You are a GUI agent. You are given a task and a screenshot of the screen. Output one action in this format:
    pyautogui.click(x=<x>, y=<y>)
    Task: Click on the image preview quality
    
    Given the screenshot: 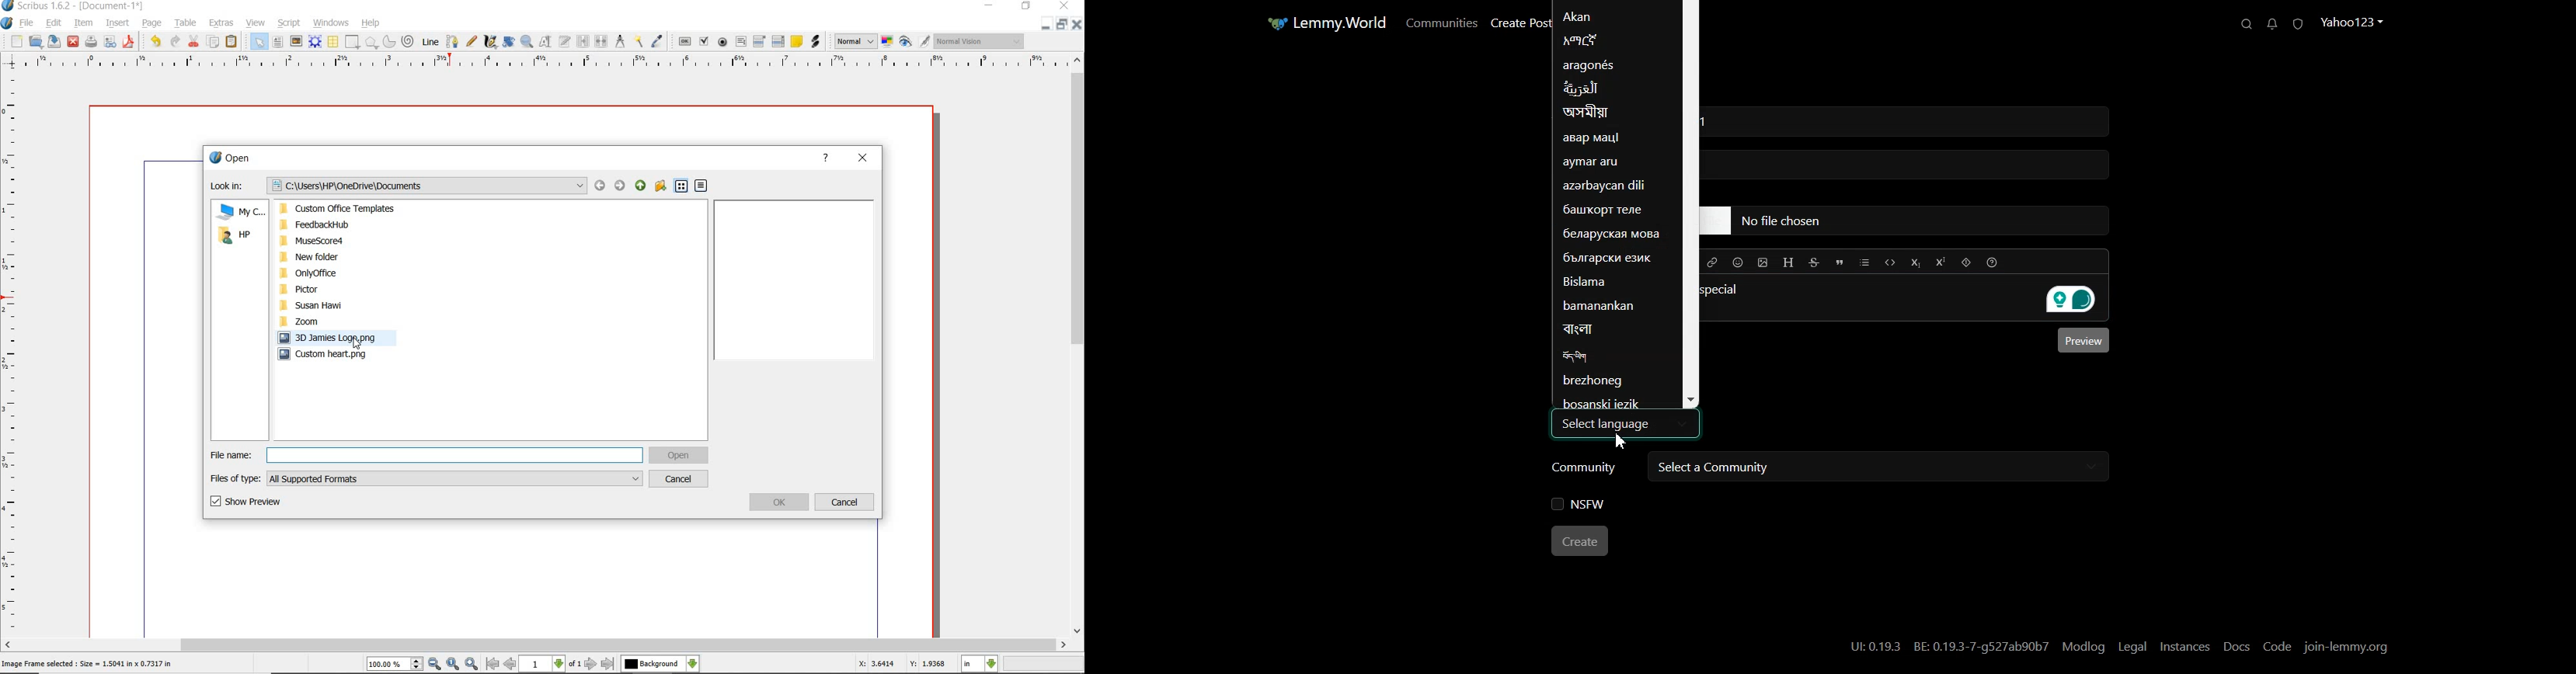 What is the action you would take?
    pyautogui.click(x=855, y=40)
    